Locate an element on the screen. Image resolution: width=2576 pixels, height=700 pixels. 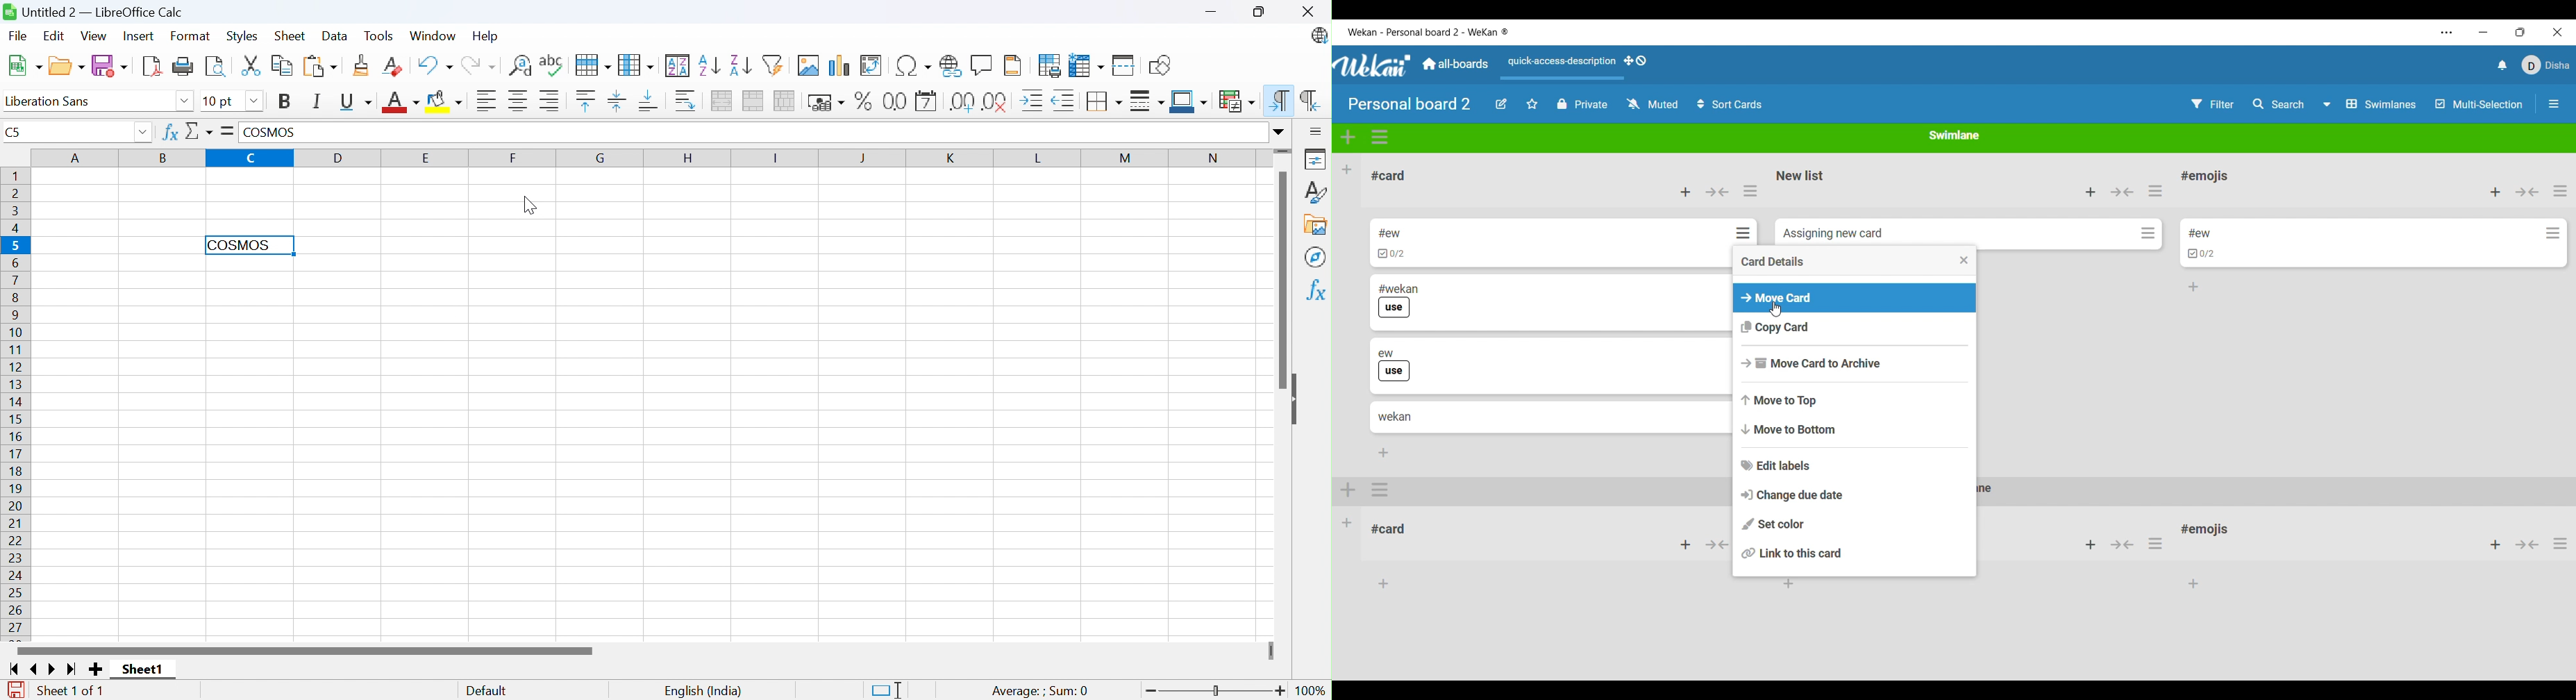
Slider is located at coordinates (1218, 690).